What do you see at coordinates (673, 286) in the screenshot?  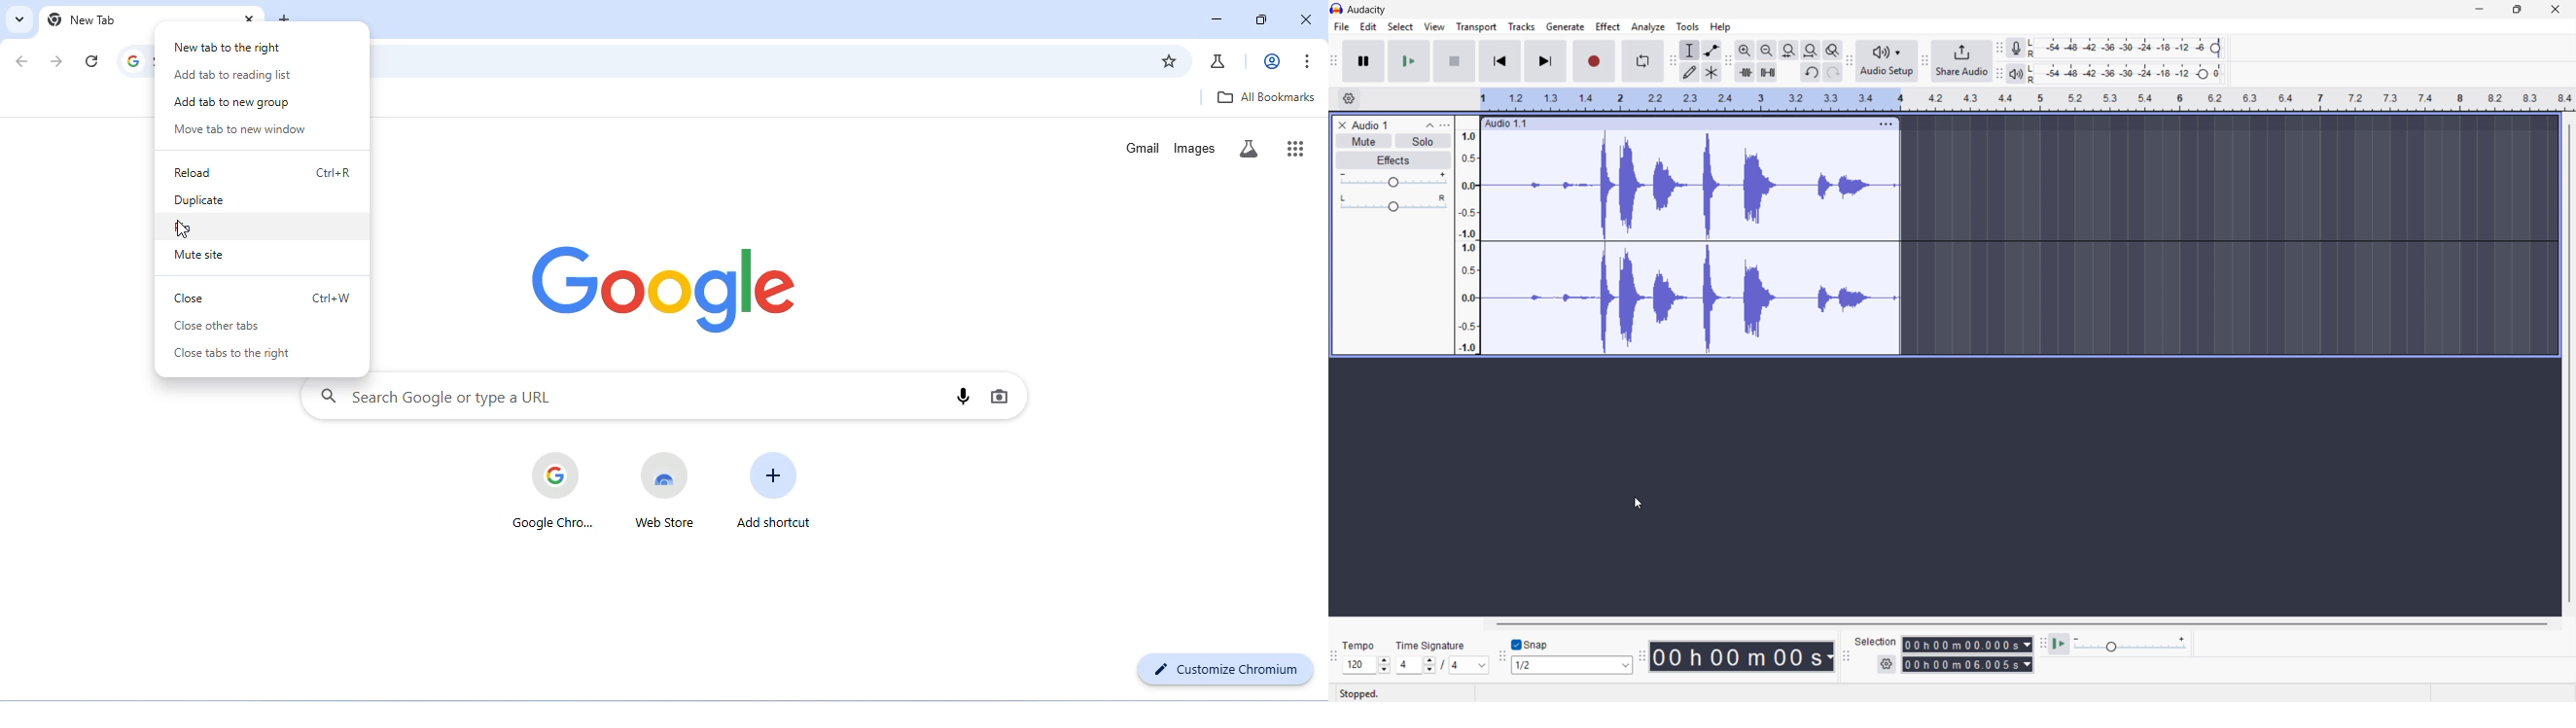 I see `google logo` at bounding box center [673, 286].